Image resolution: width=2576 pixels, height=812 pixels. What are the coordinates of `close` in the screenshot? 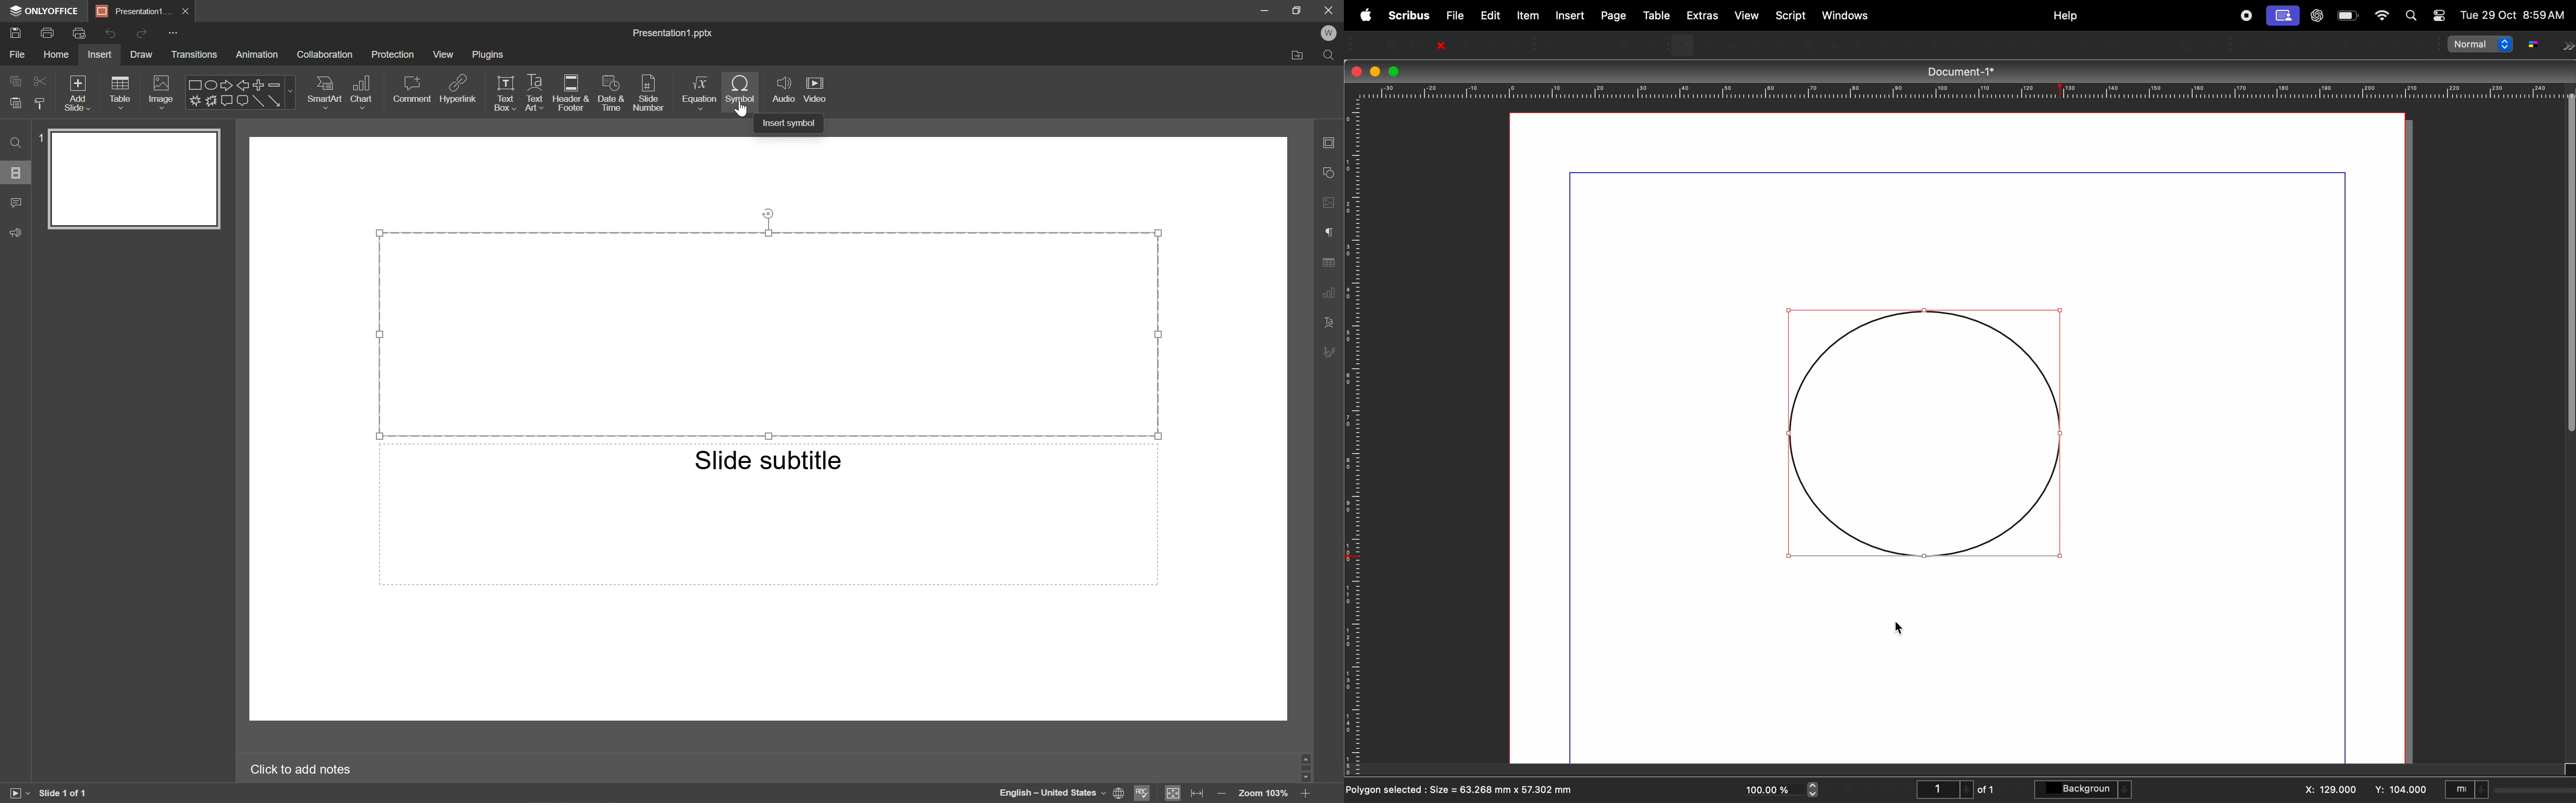 It's located at (1440, 44).